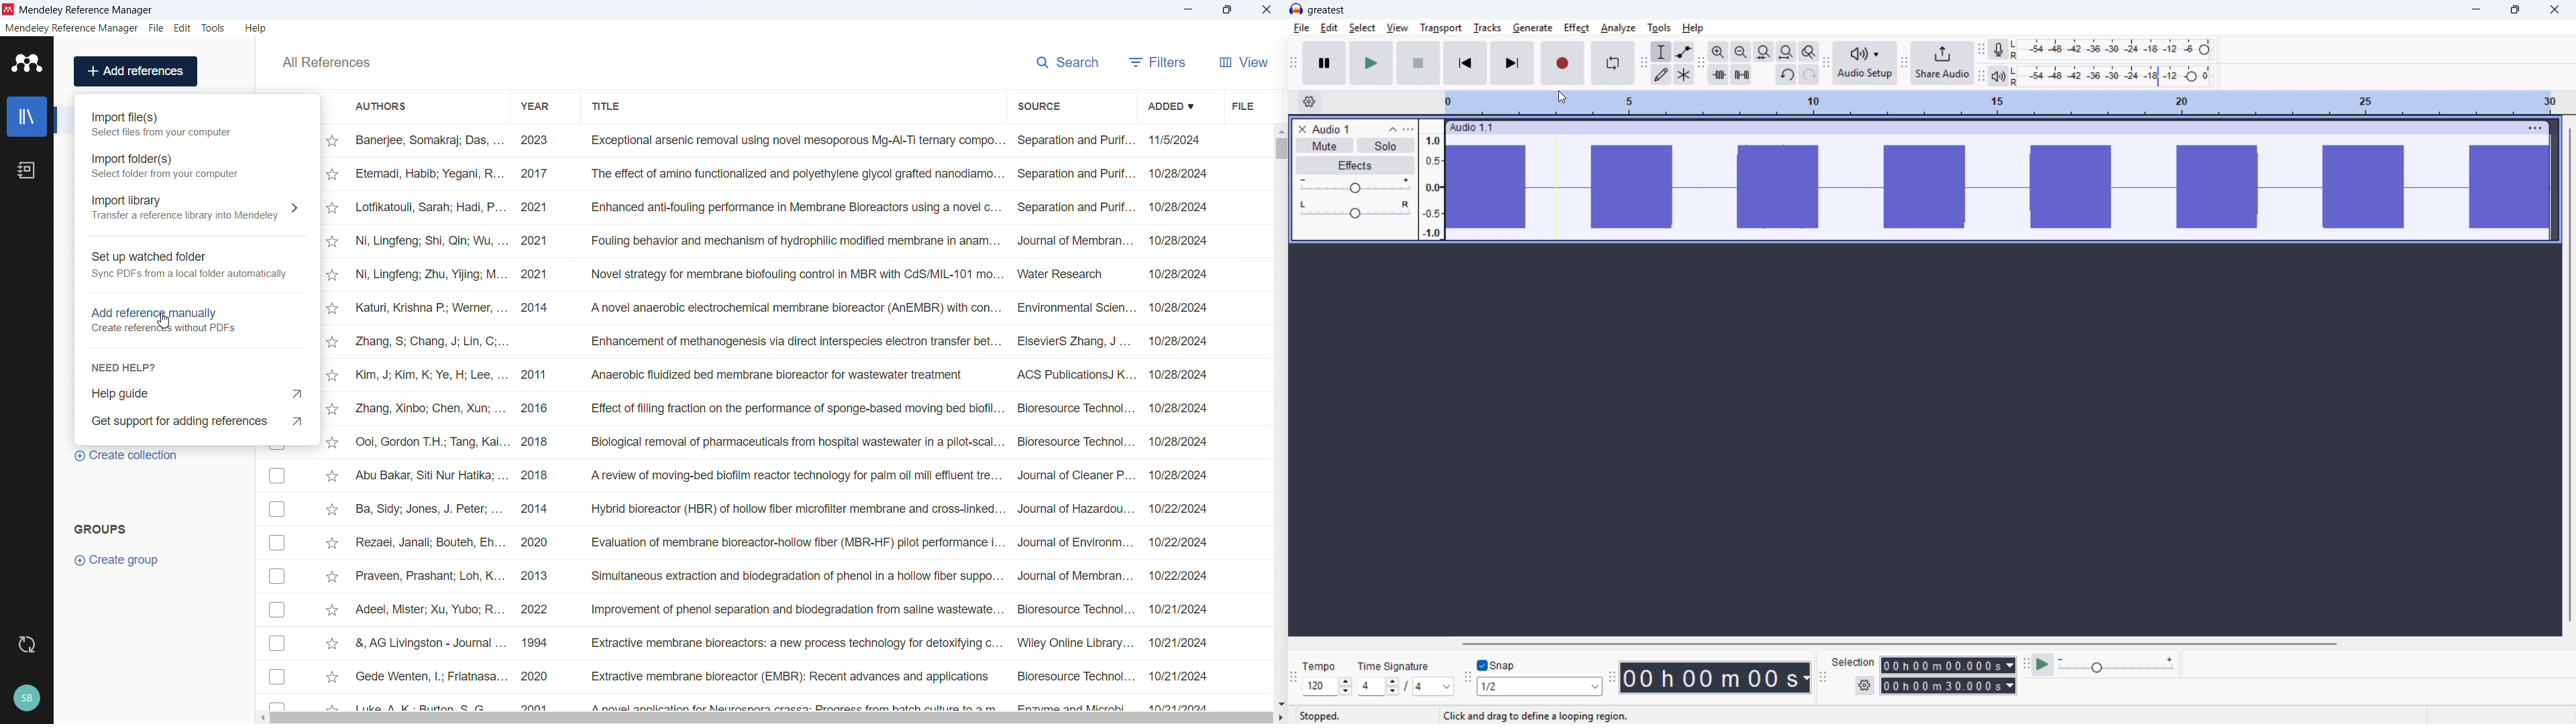  Describe the element at coordinates (1741, 52) in the screenshot. I see `zoom out` at that location.